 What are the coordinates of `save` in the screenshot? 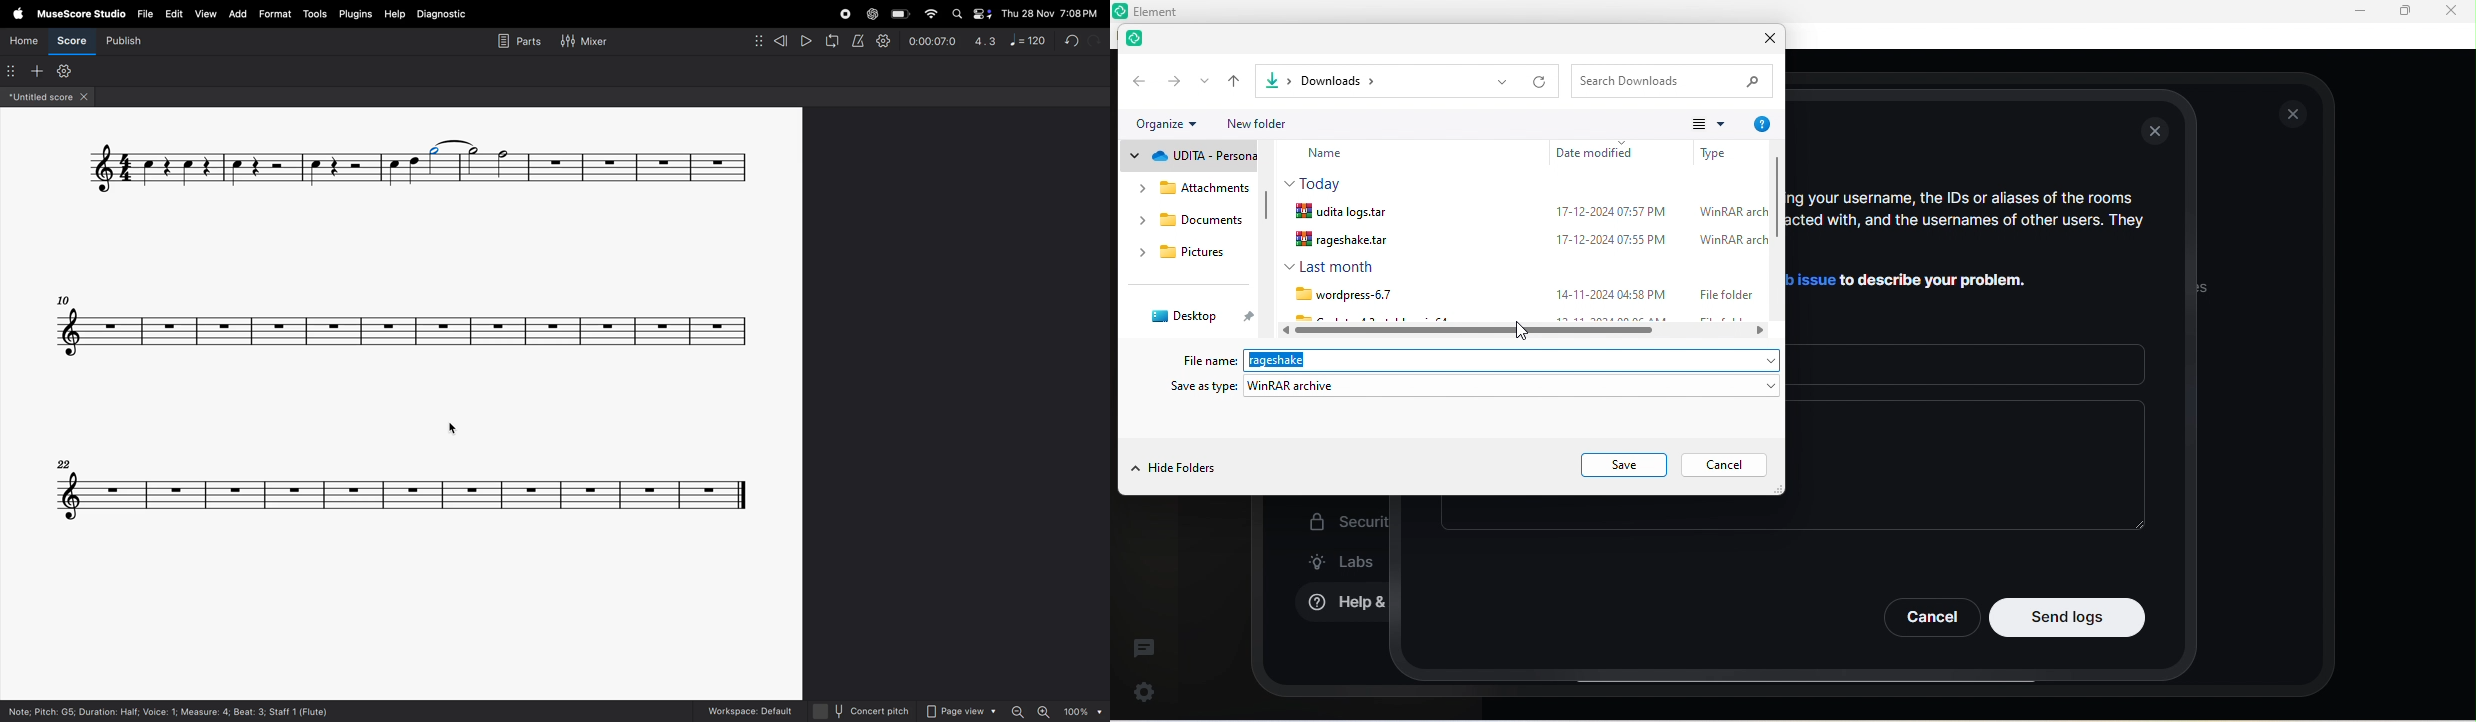 It's located at (1625, 465).